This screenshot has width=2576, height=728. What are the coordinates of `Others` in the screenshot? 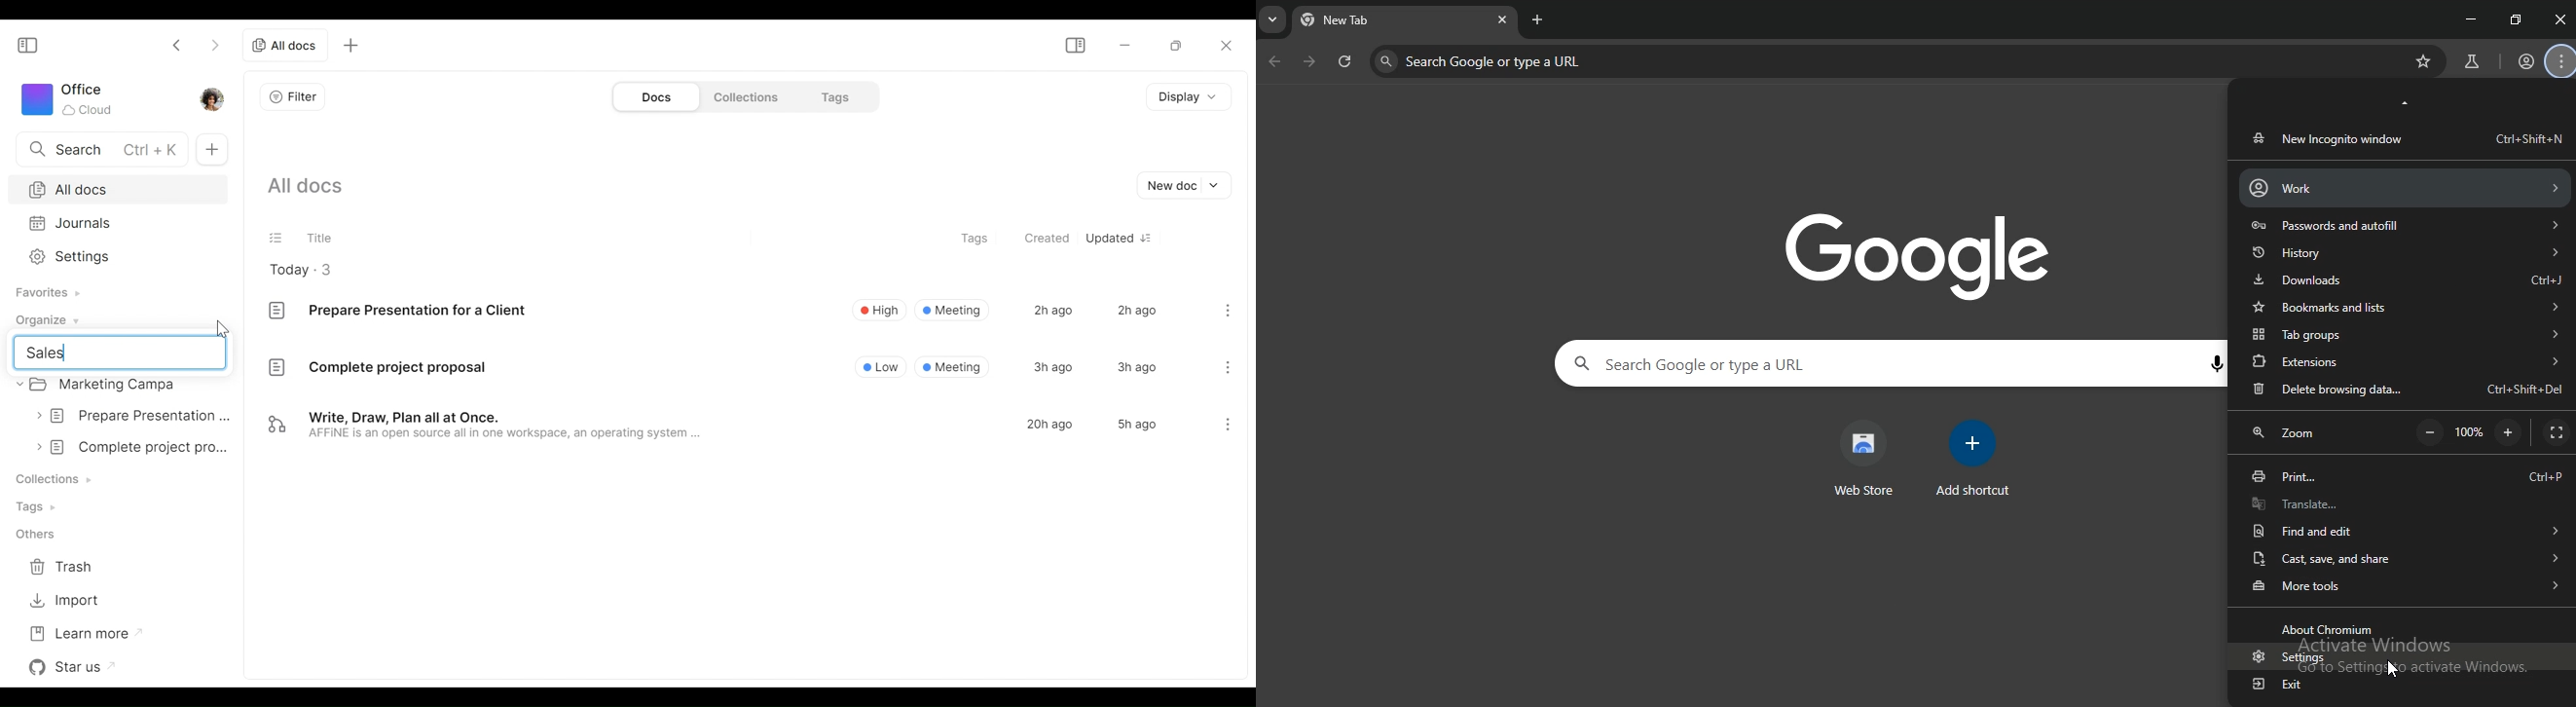 It's located at (40, 534).